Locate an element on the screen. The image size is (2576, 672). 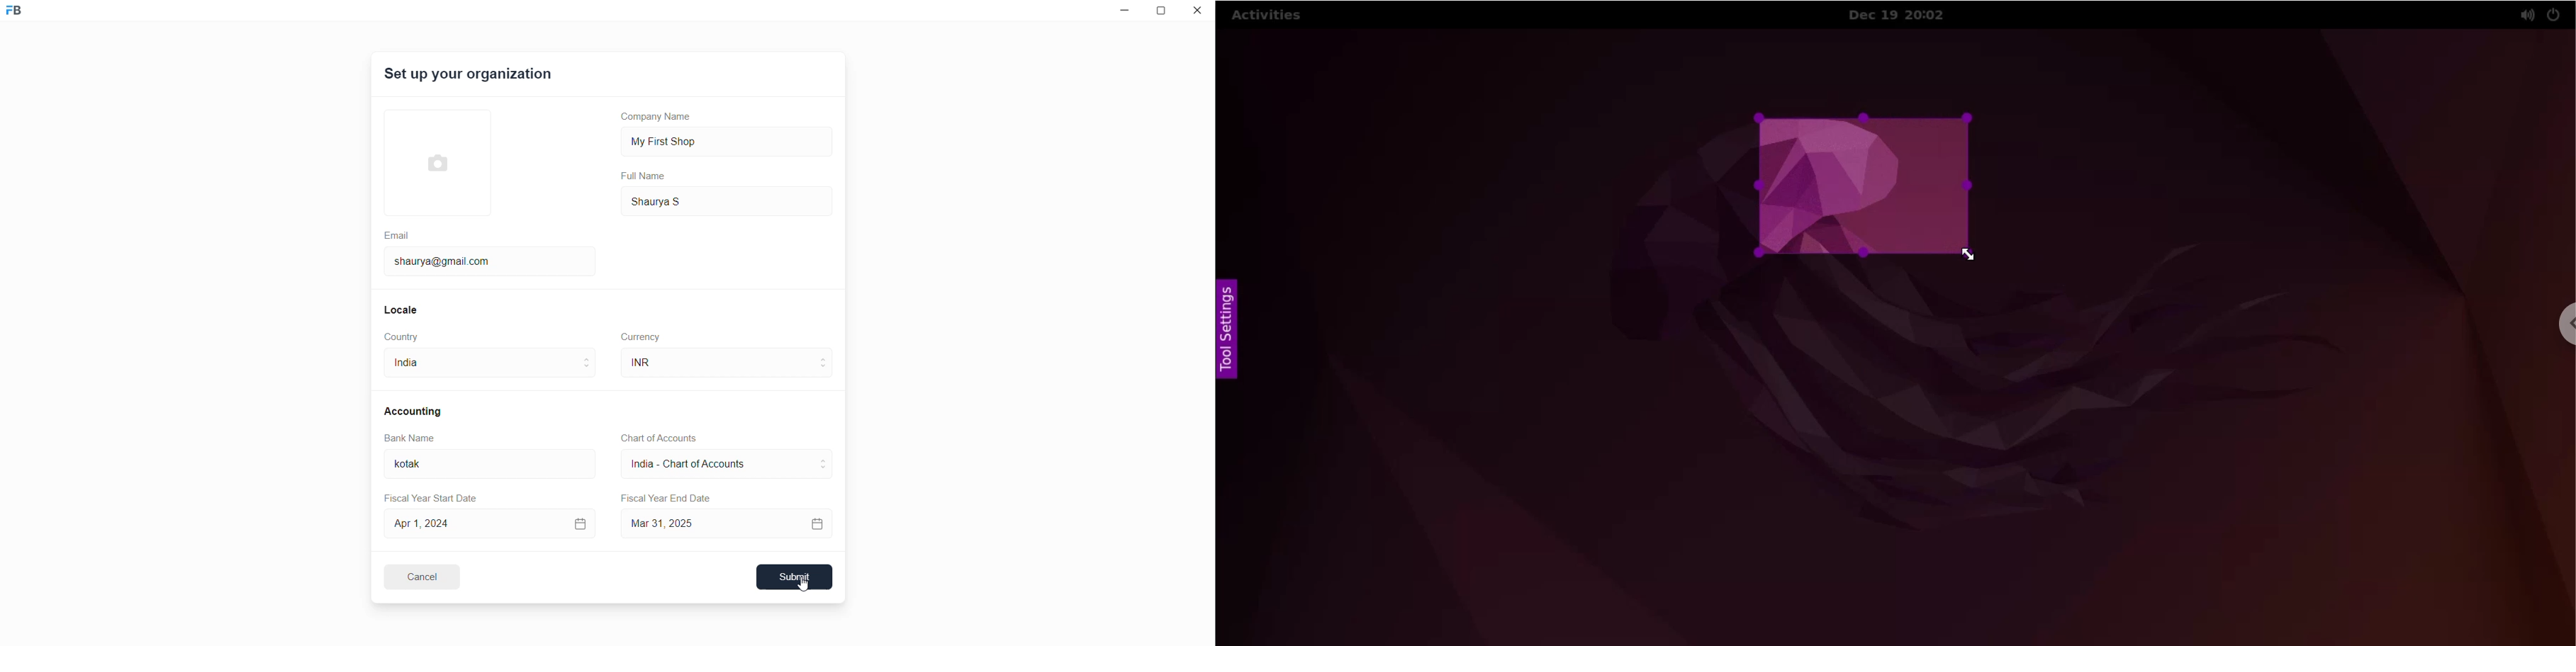
resize  is located at coordinates (1165, 13).